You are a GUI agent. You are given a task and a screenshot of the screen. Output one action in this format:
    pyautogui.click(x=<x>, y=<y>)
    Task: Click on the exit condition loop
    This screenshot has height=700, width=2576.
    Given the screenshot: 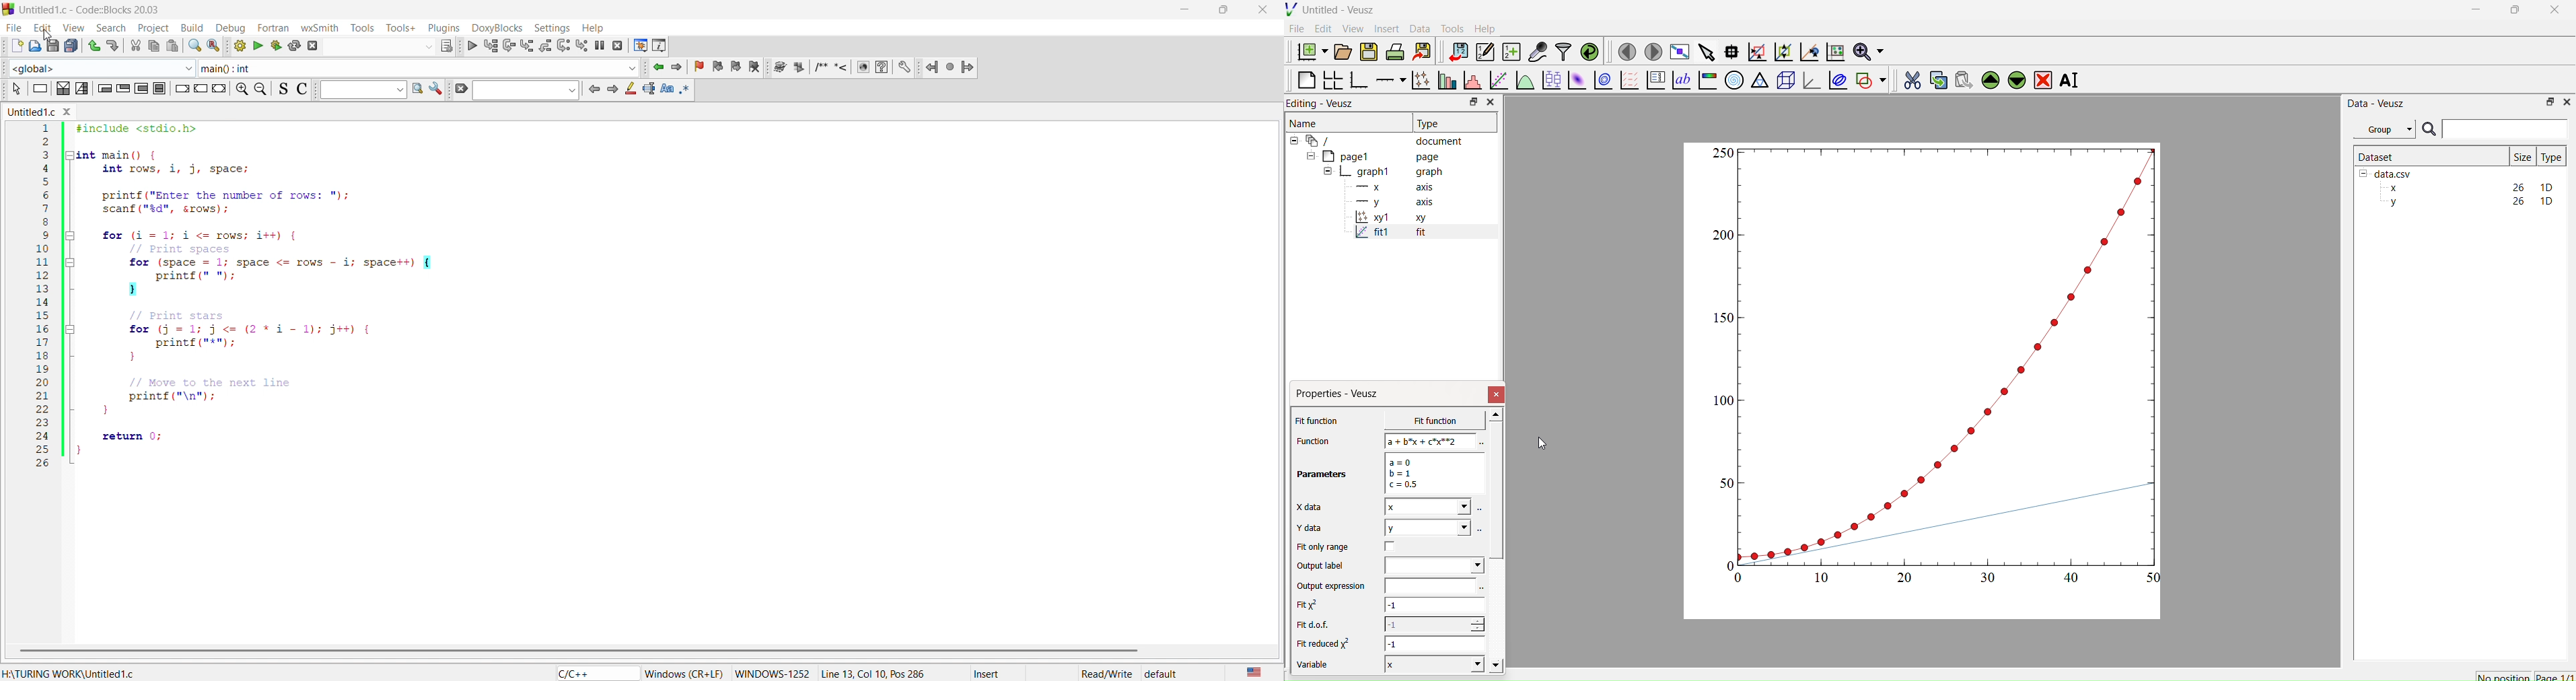 What is the action you would take?
    pyautogui.click(x=123, y=88)
    